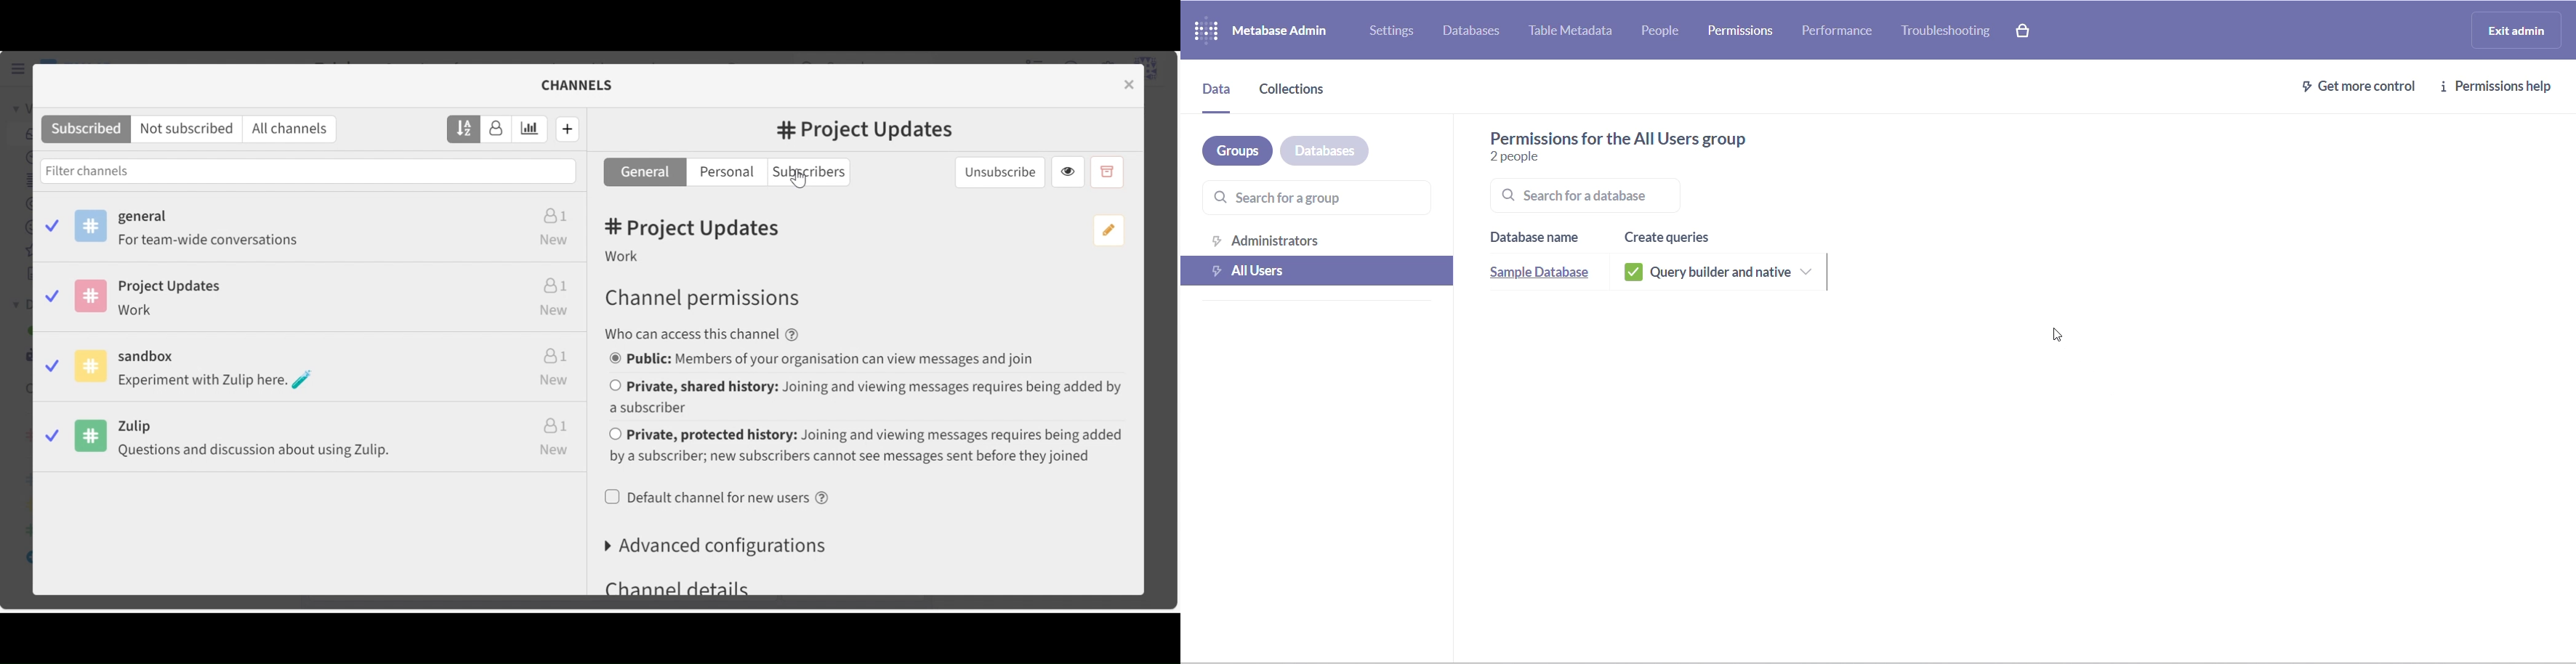 The width and height of the screenshot is (2576, 672). Describe the element at coordinates (311, 226) in the screenshot. I see `General` at that location.